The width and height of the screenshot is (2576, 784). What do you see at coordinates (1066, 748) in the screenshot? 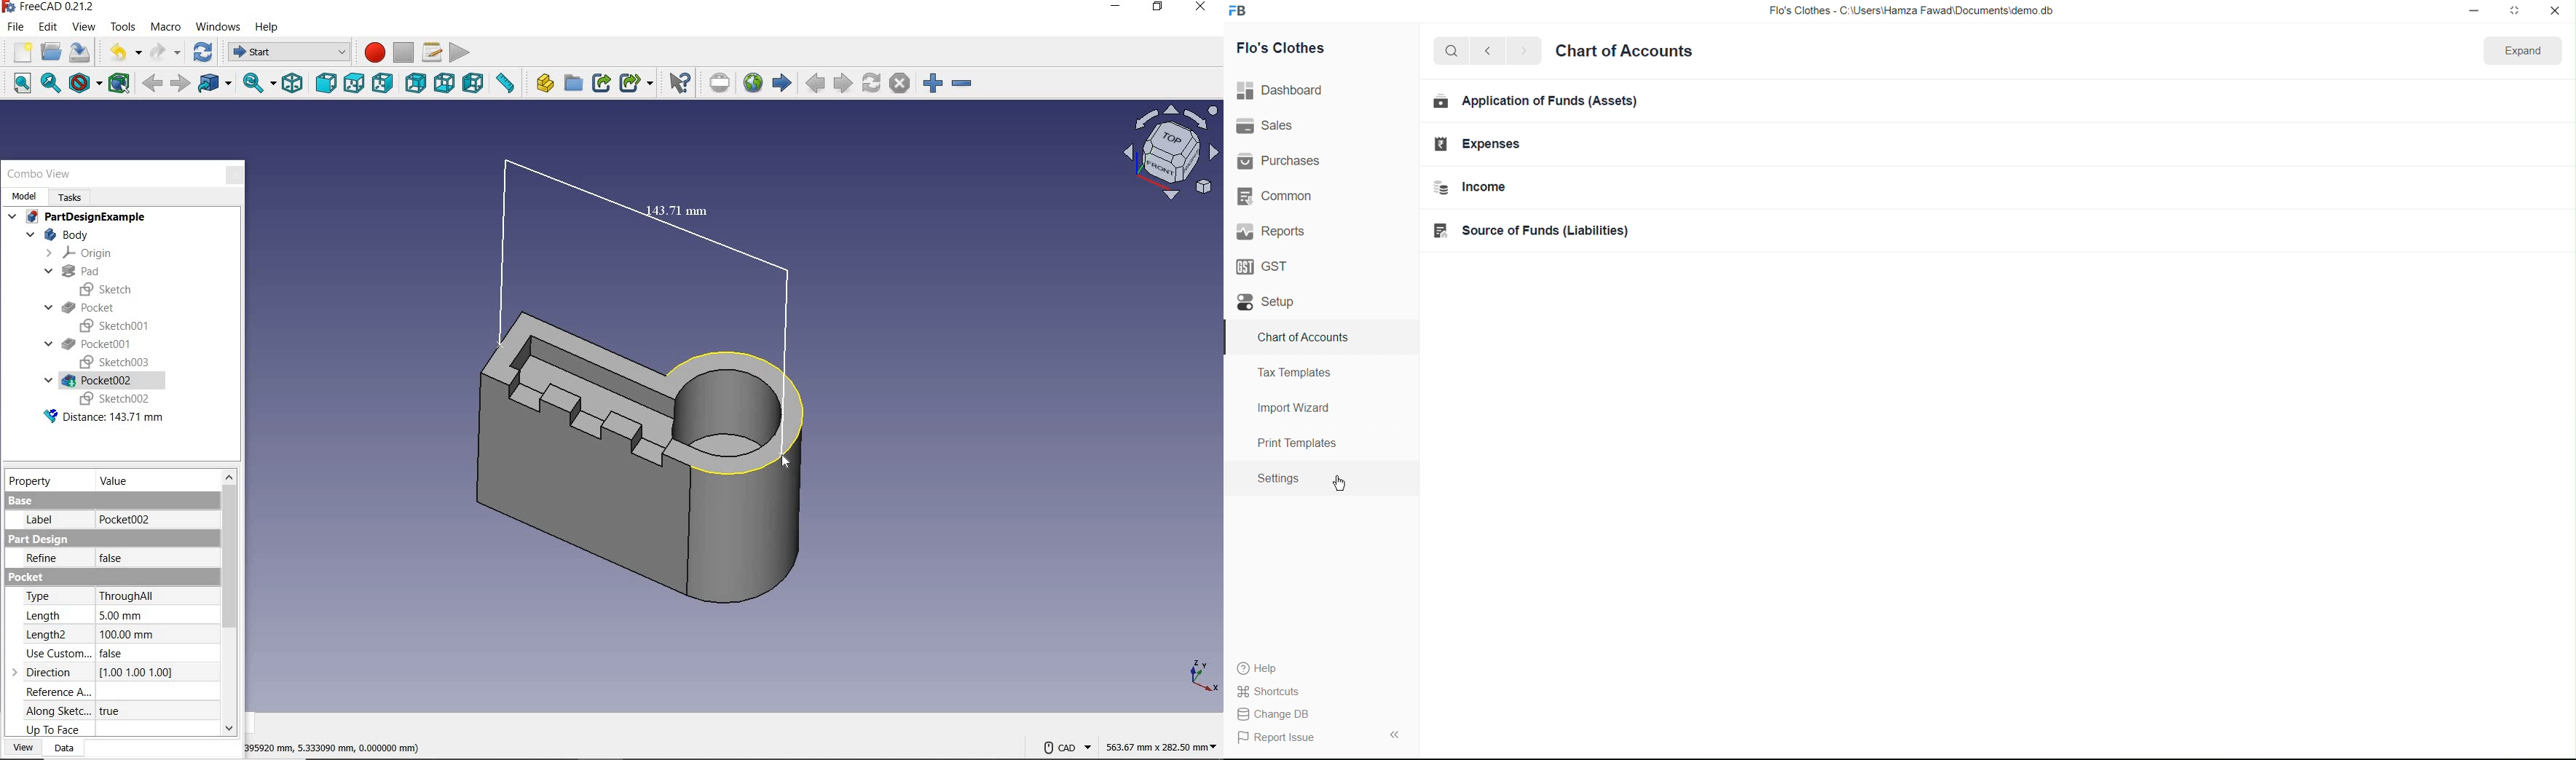
I see `CAD NAVIGATION STYLE` at bounding box center [1066, 748].